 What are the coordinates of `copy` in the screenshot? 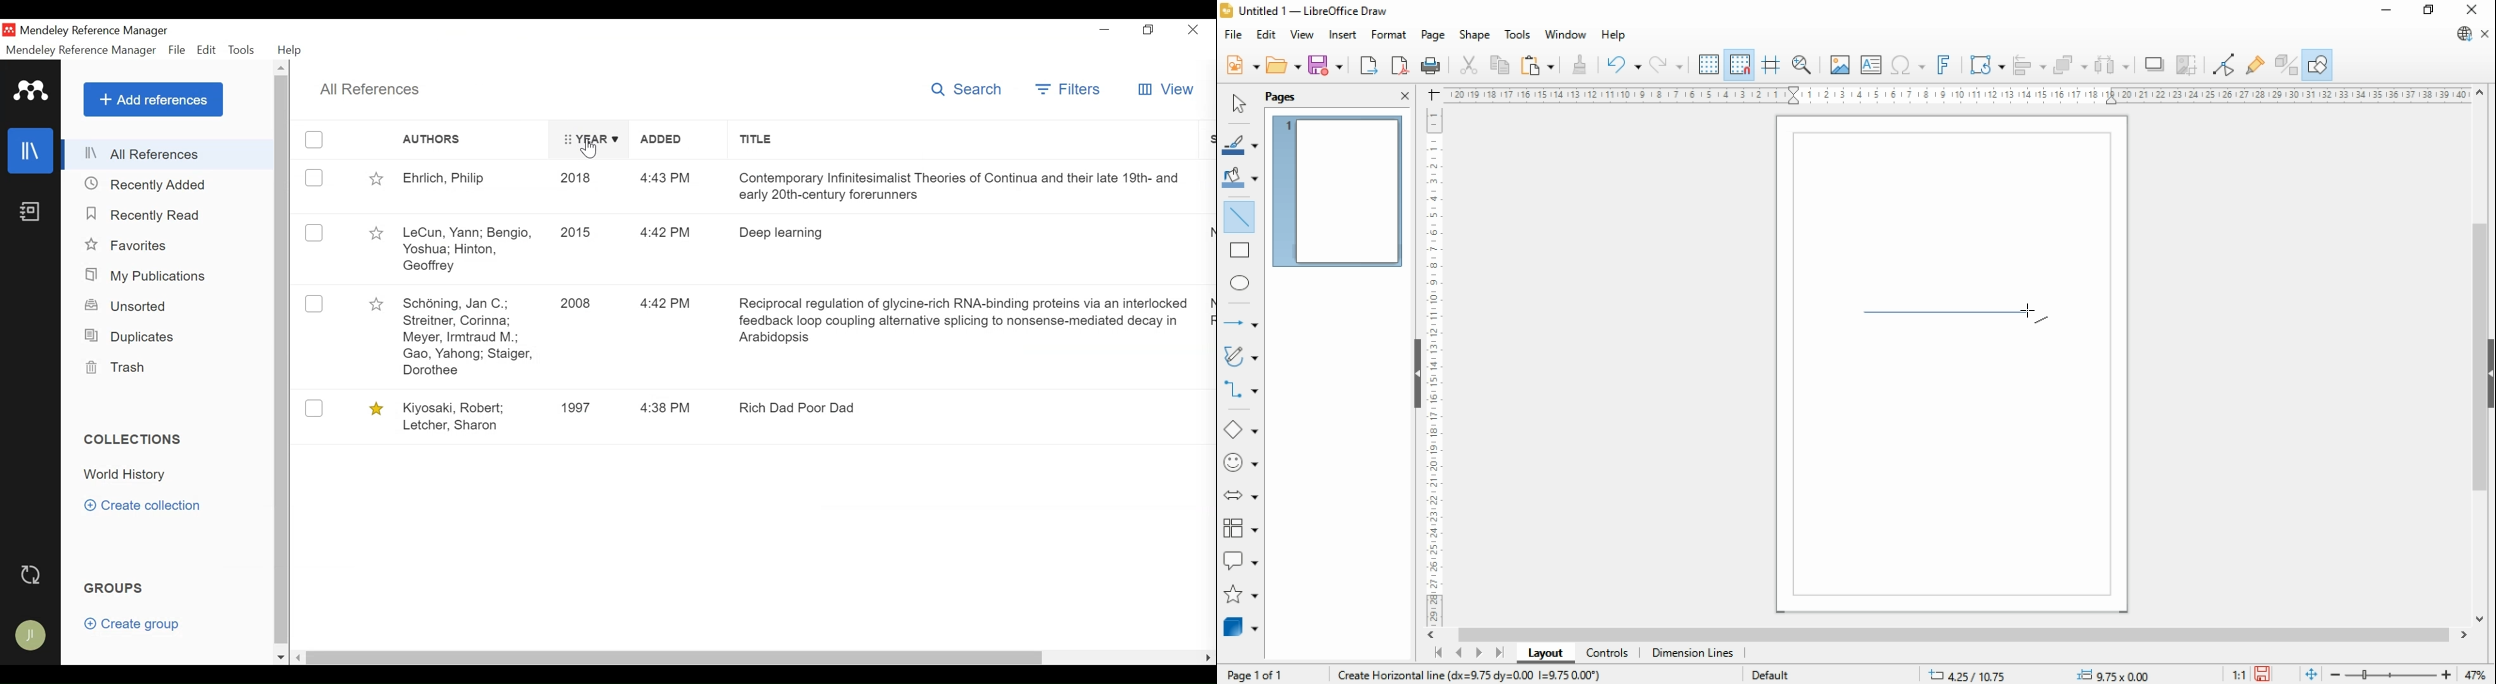 It's located at (1501, 65).